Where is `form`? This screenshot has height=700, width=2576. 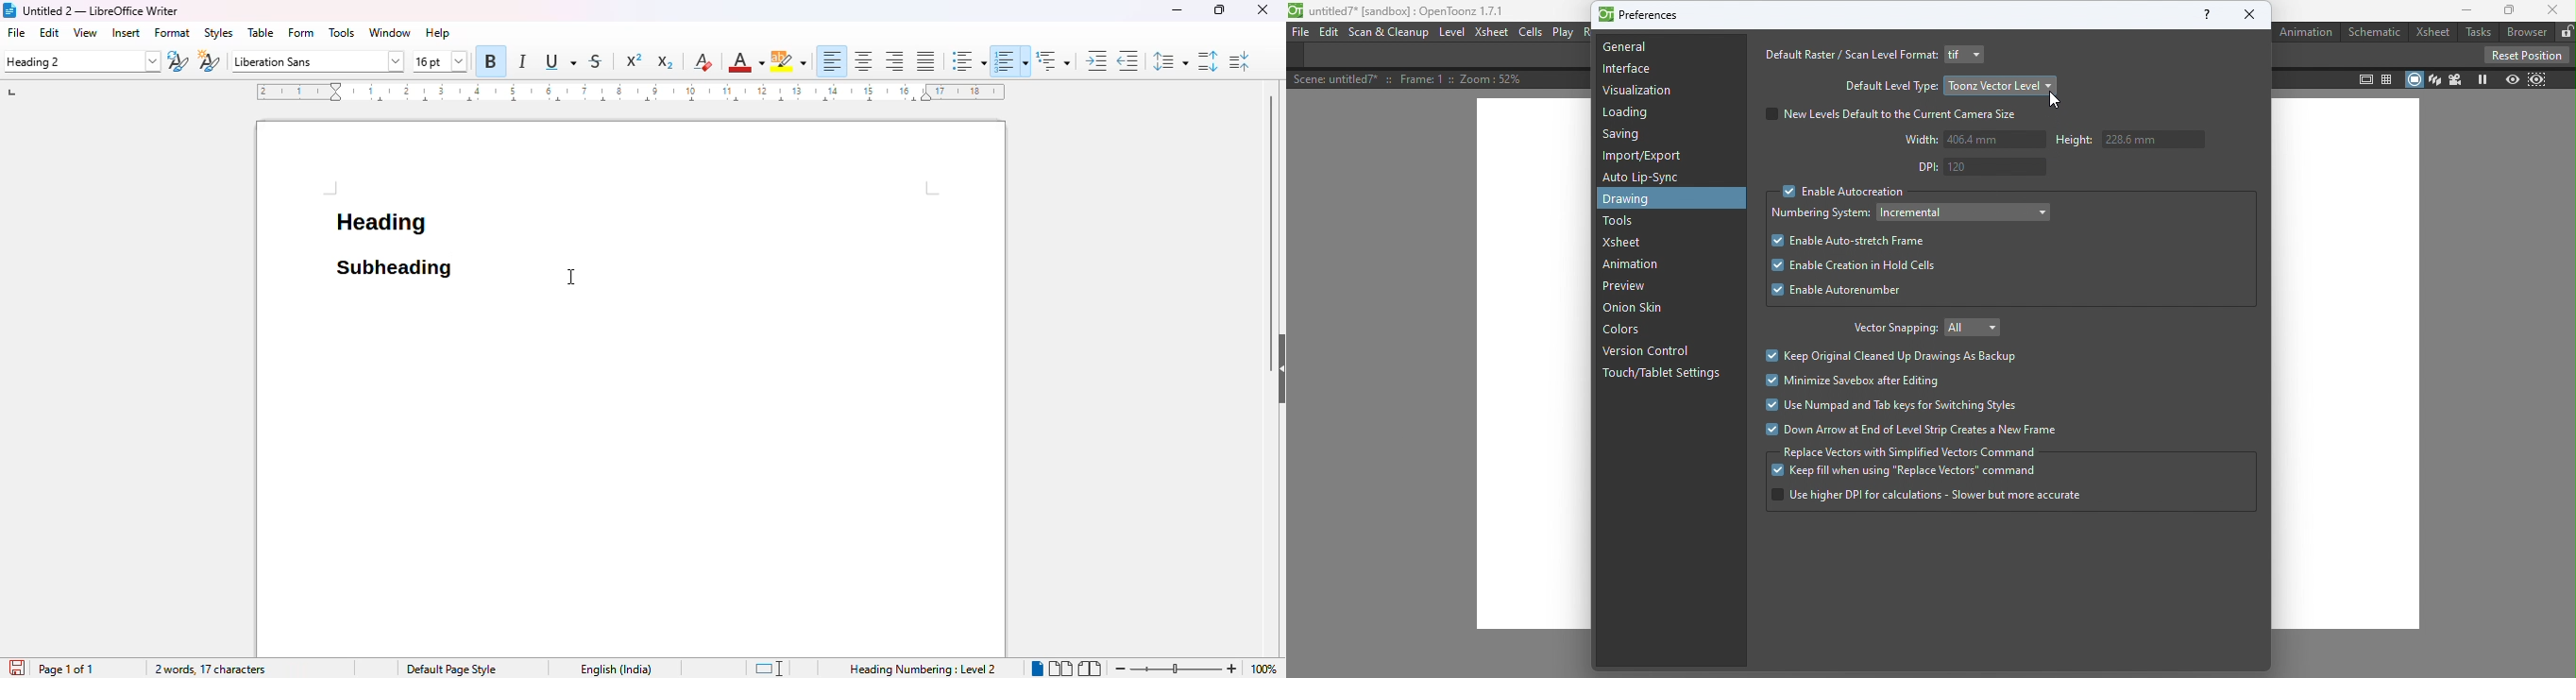 form is located at coordinates (301, 33).